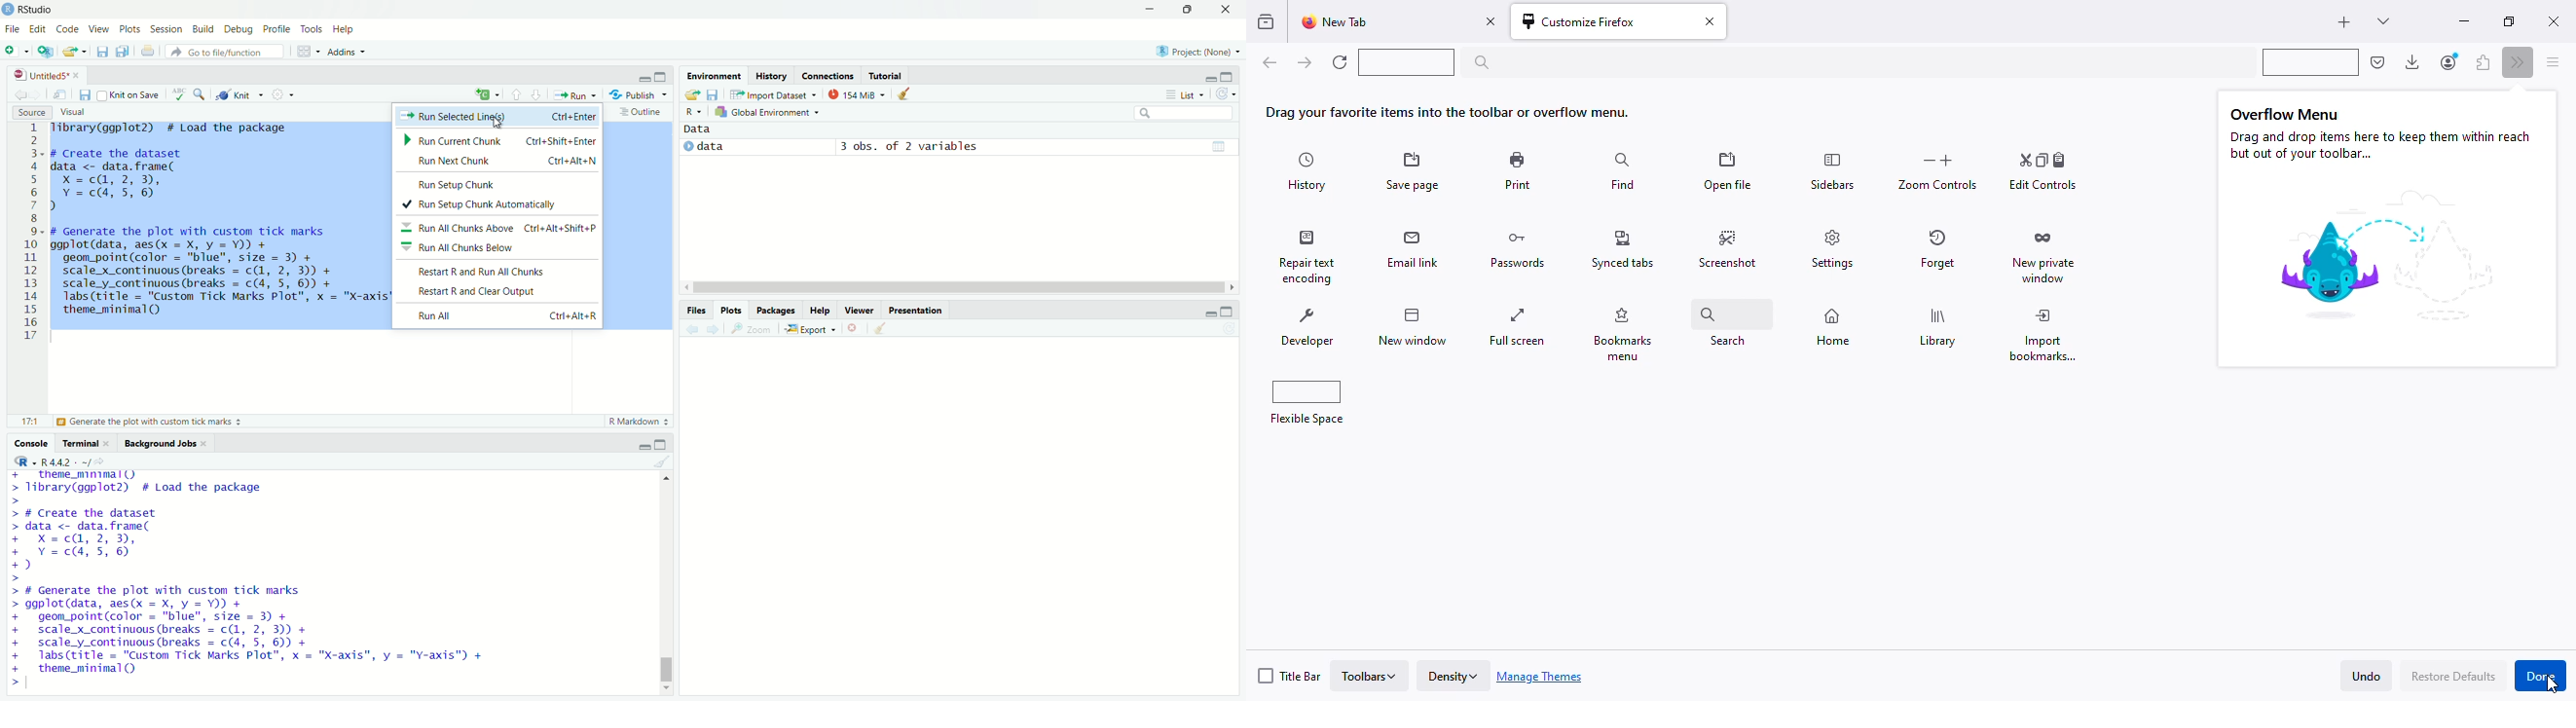  I want to click on Run Setup Chunk, so click(458, 184).